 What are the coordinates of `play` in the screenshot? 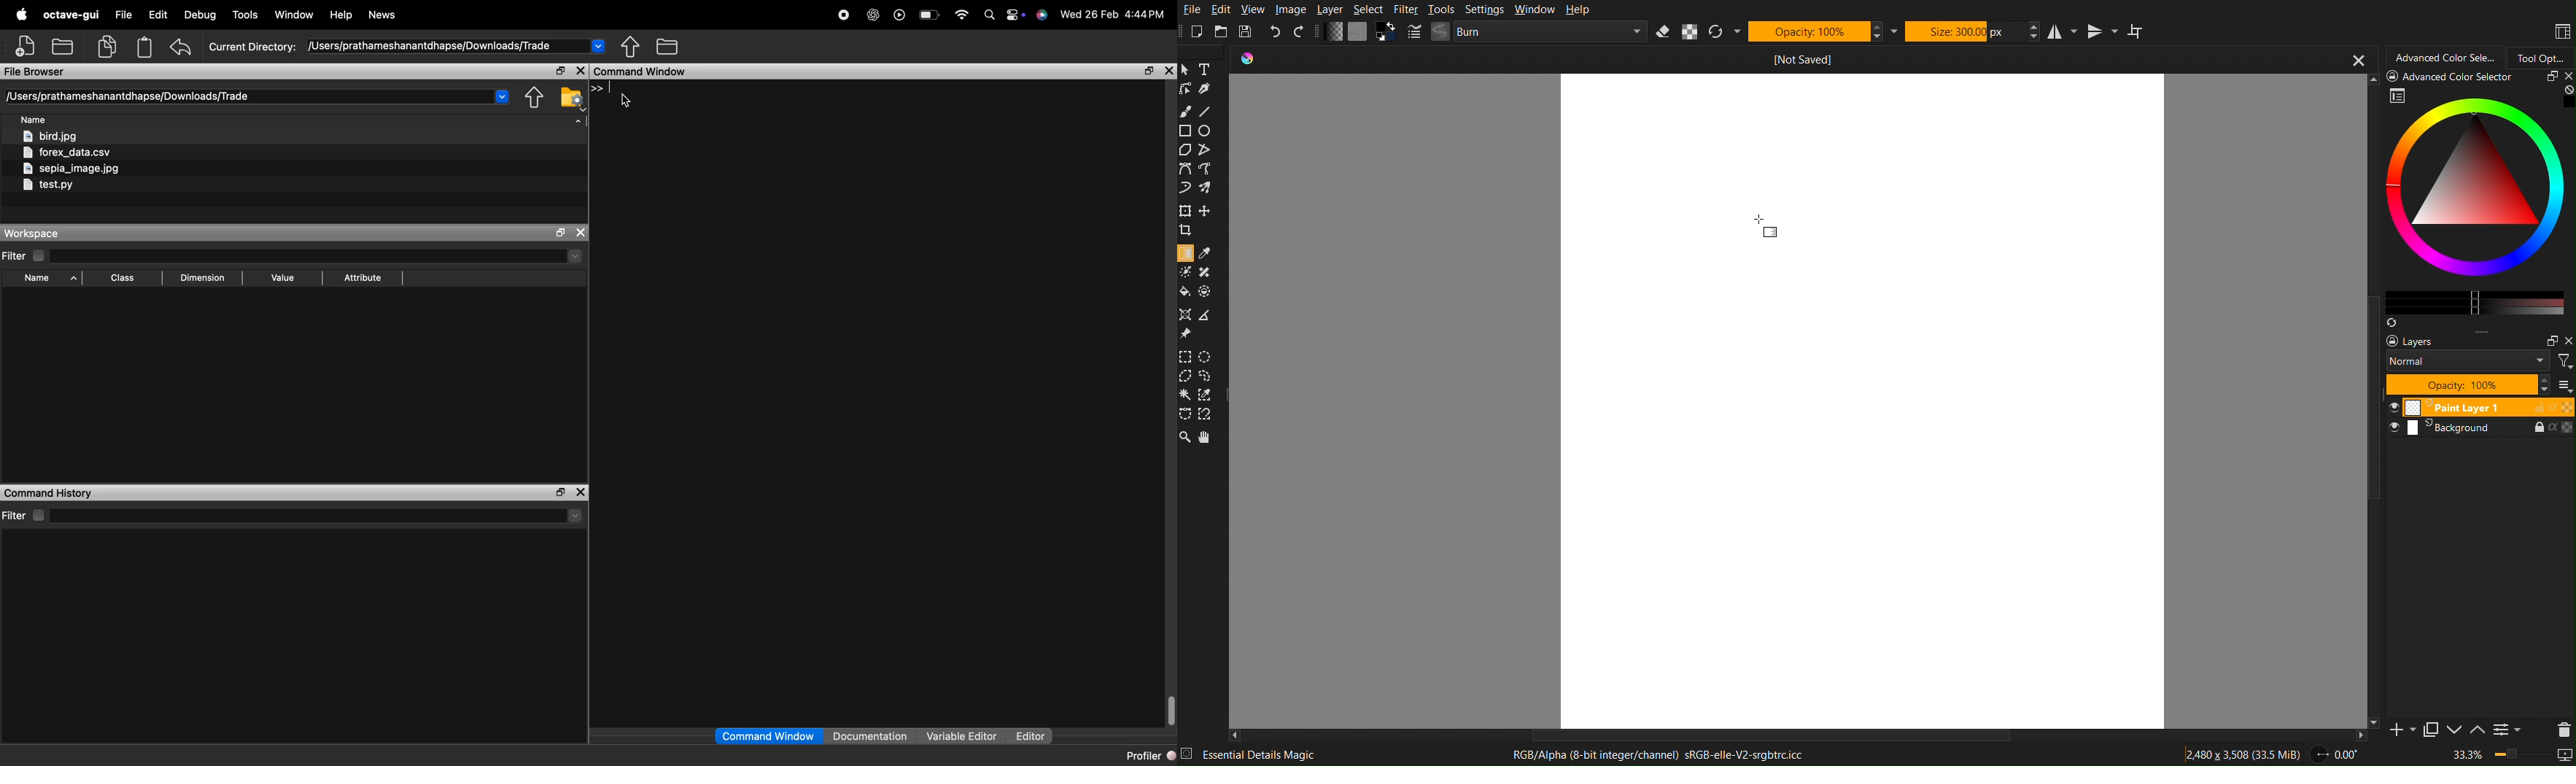 It's located at (900, 17).